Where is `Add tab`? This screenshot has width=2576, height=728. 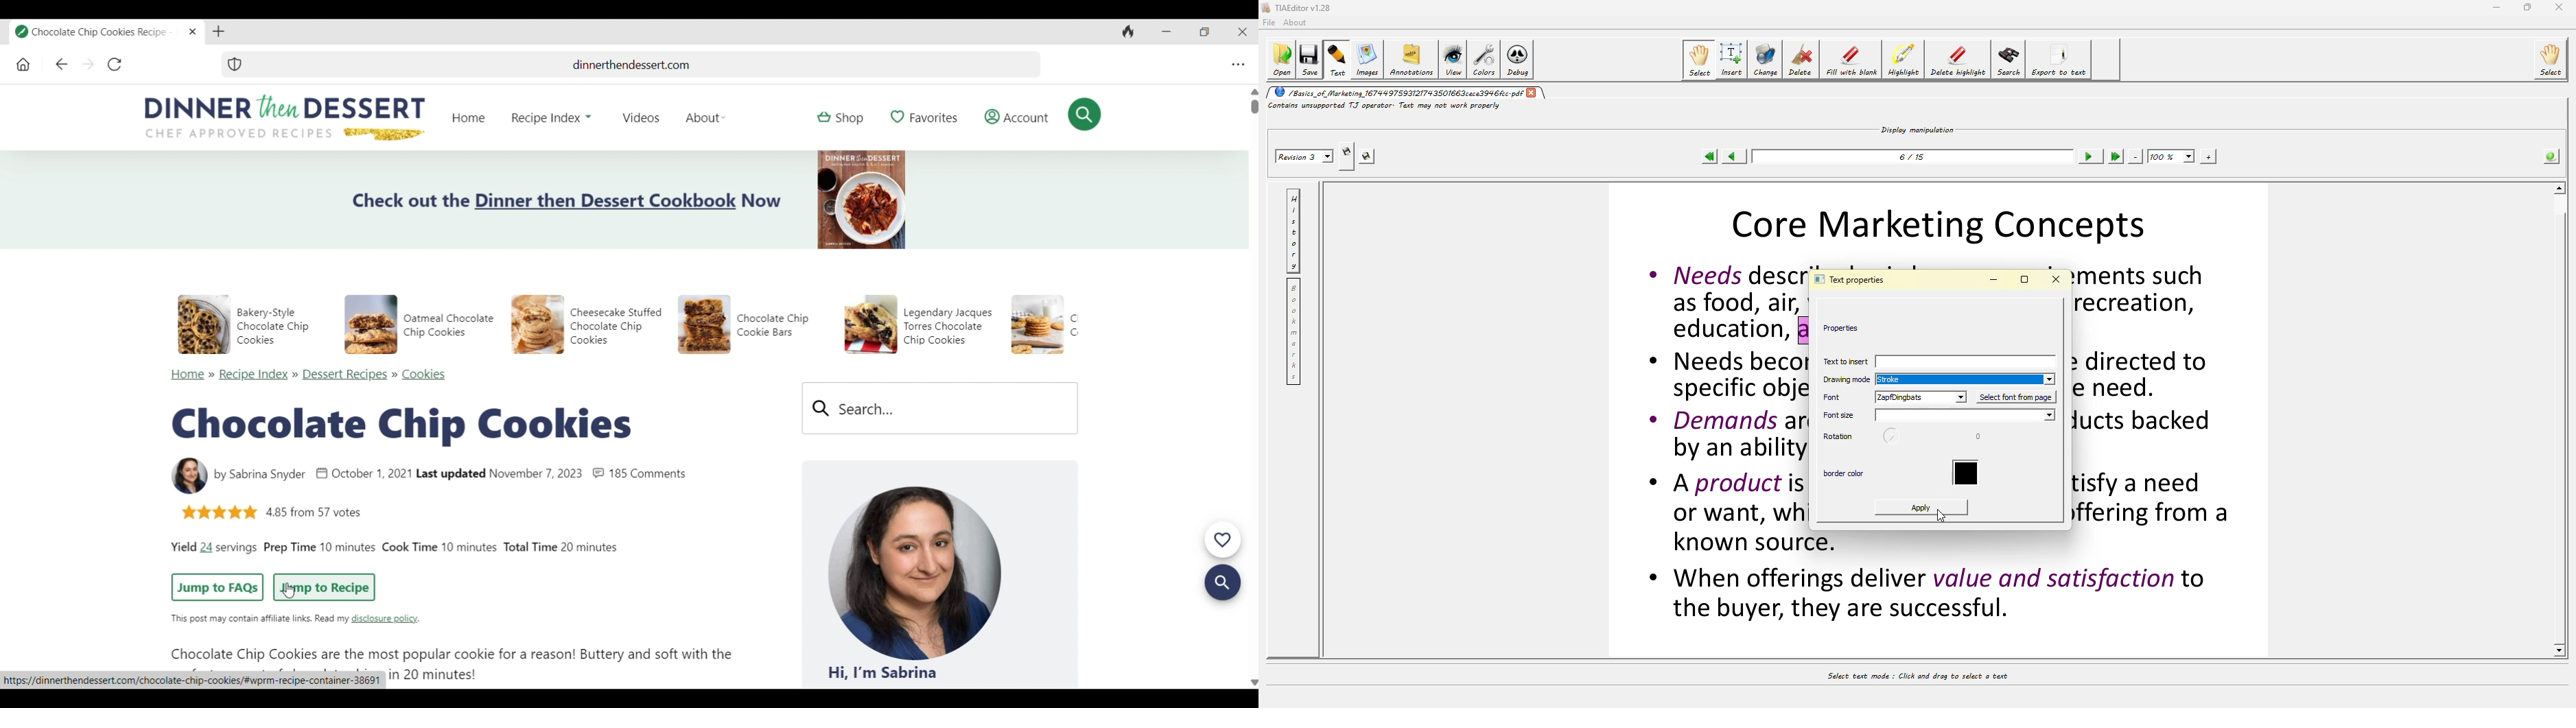 Add tab is located at coordinates (218, 32).